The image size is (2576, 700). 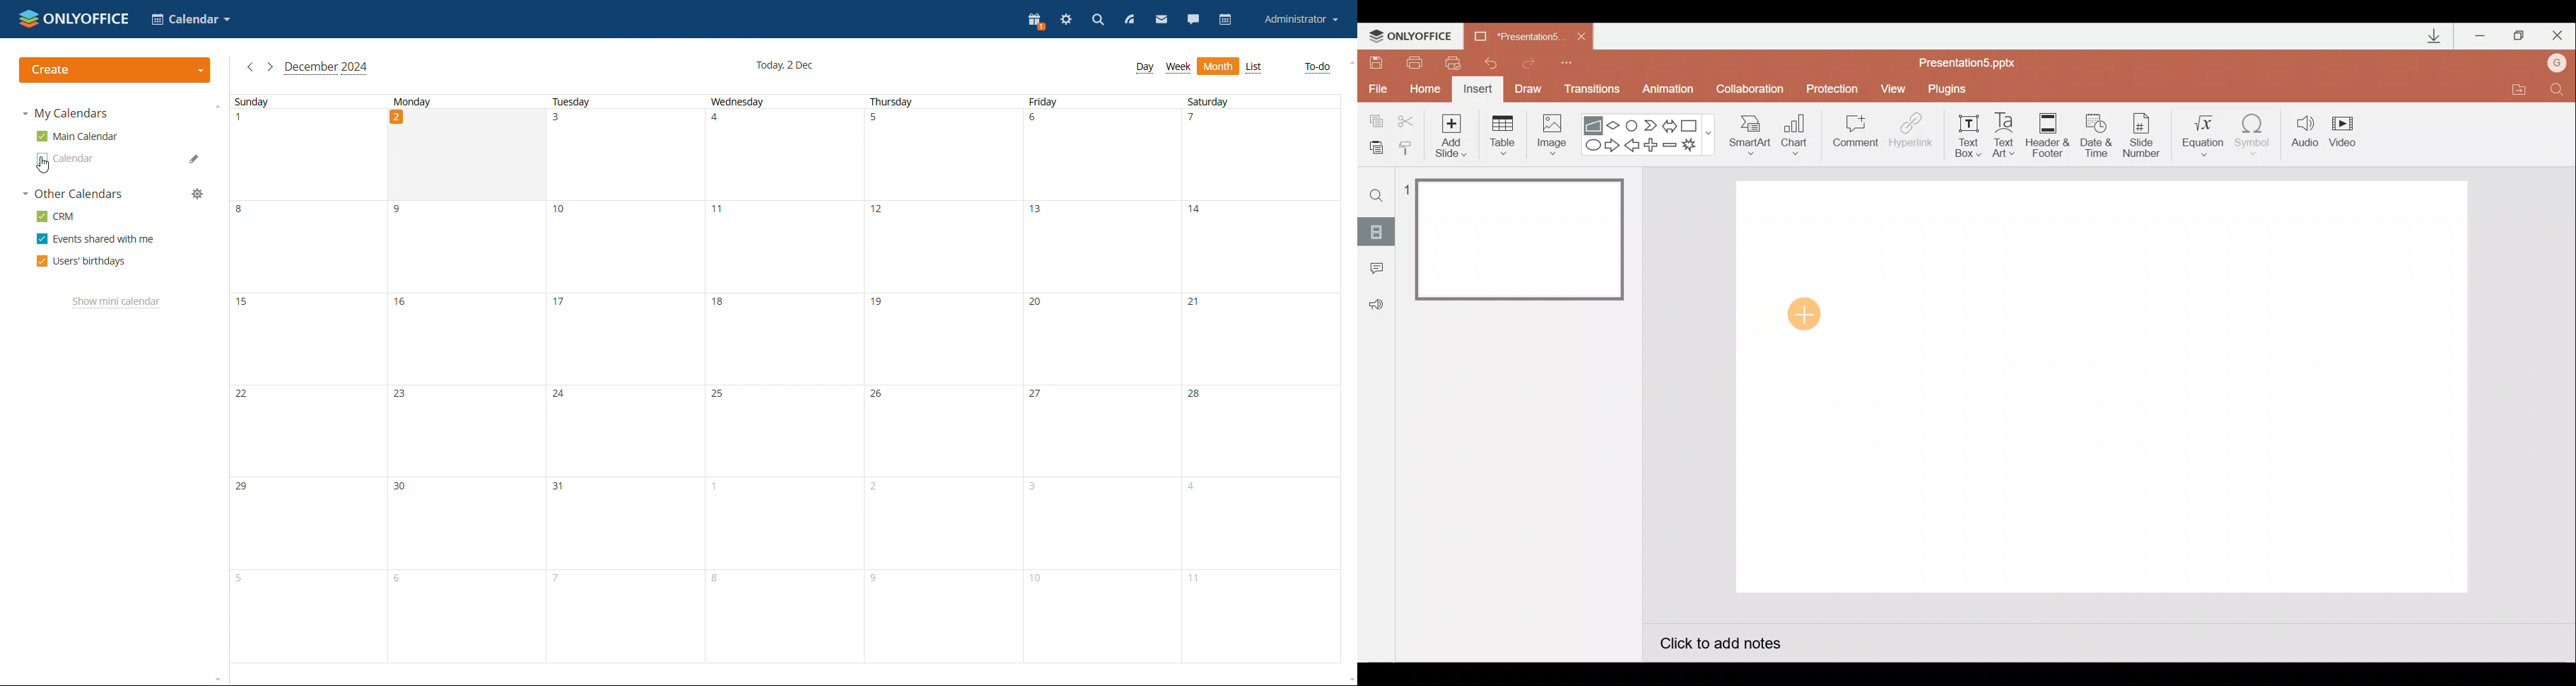 I want to click on Minus, so click(x=1671, y=147).